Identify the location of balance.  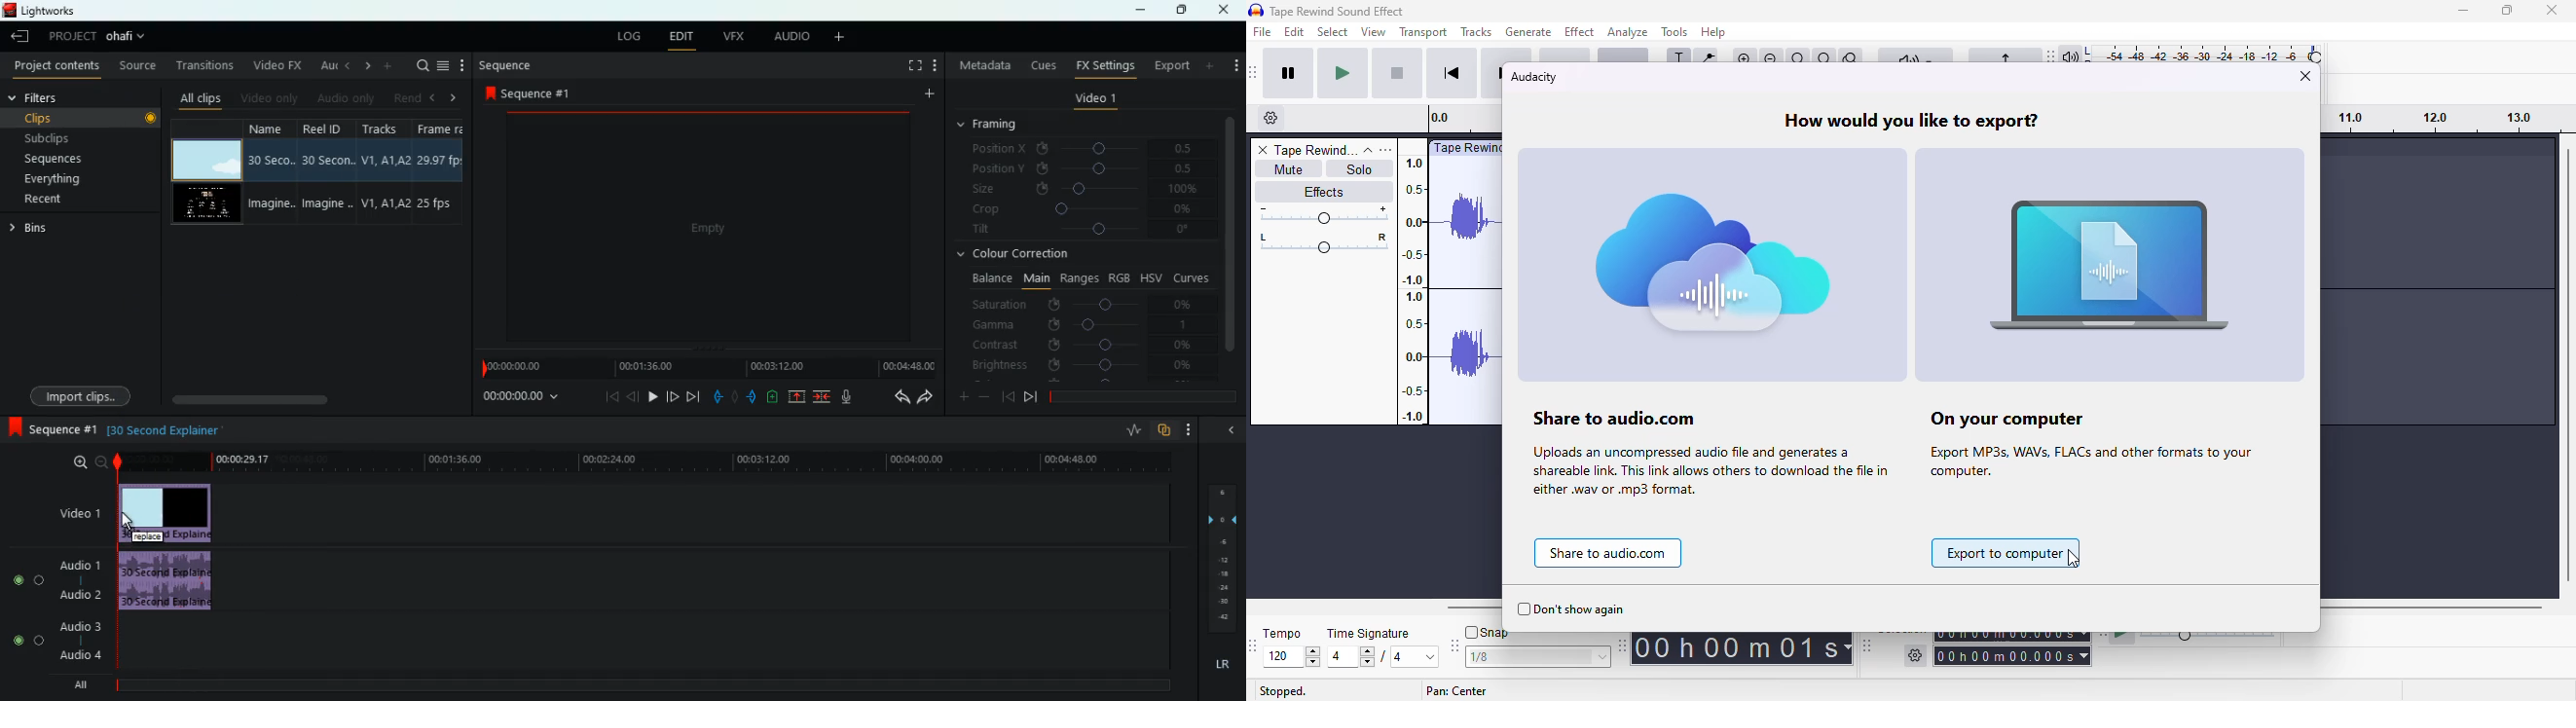
(991, 278).